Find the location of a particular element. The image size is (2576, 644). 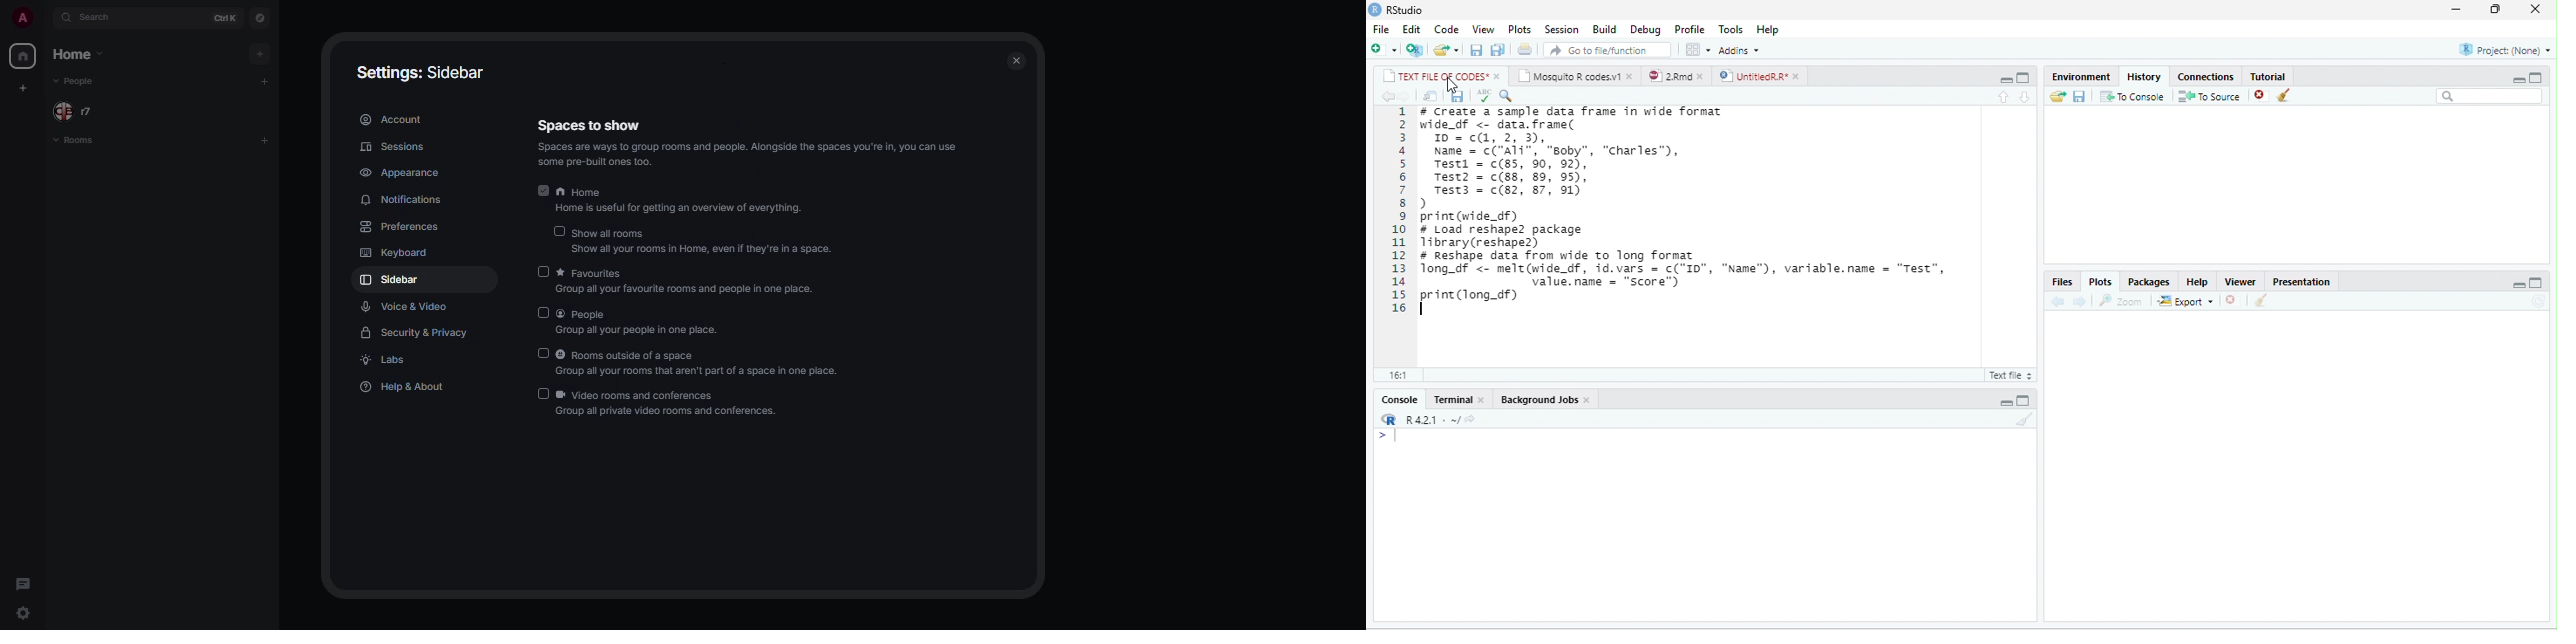

Addins is located at coordinates (1739, 51).